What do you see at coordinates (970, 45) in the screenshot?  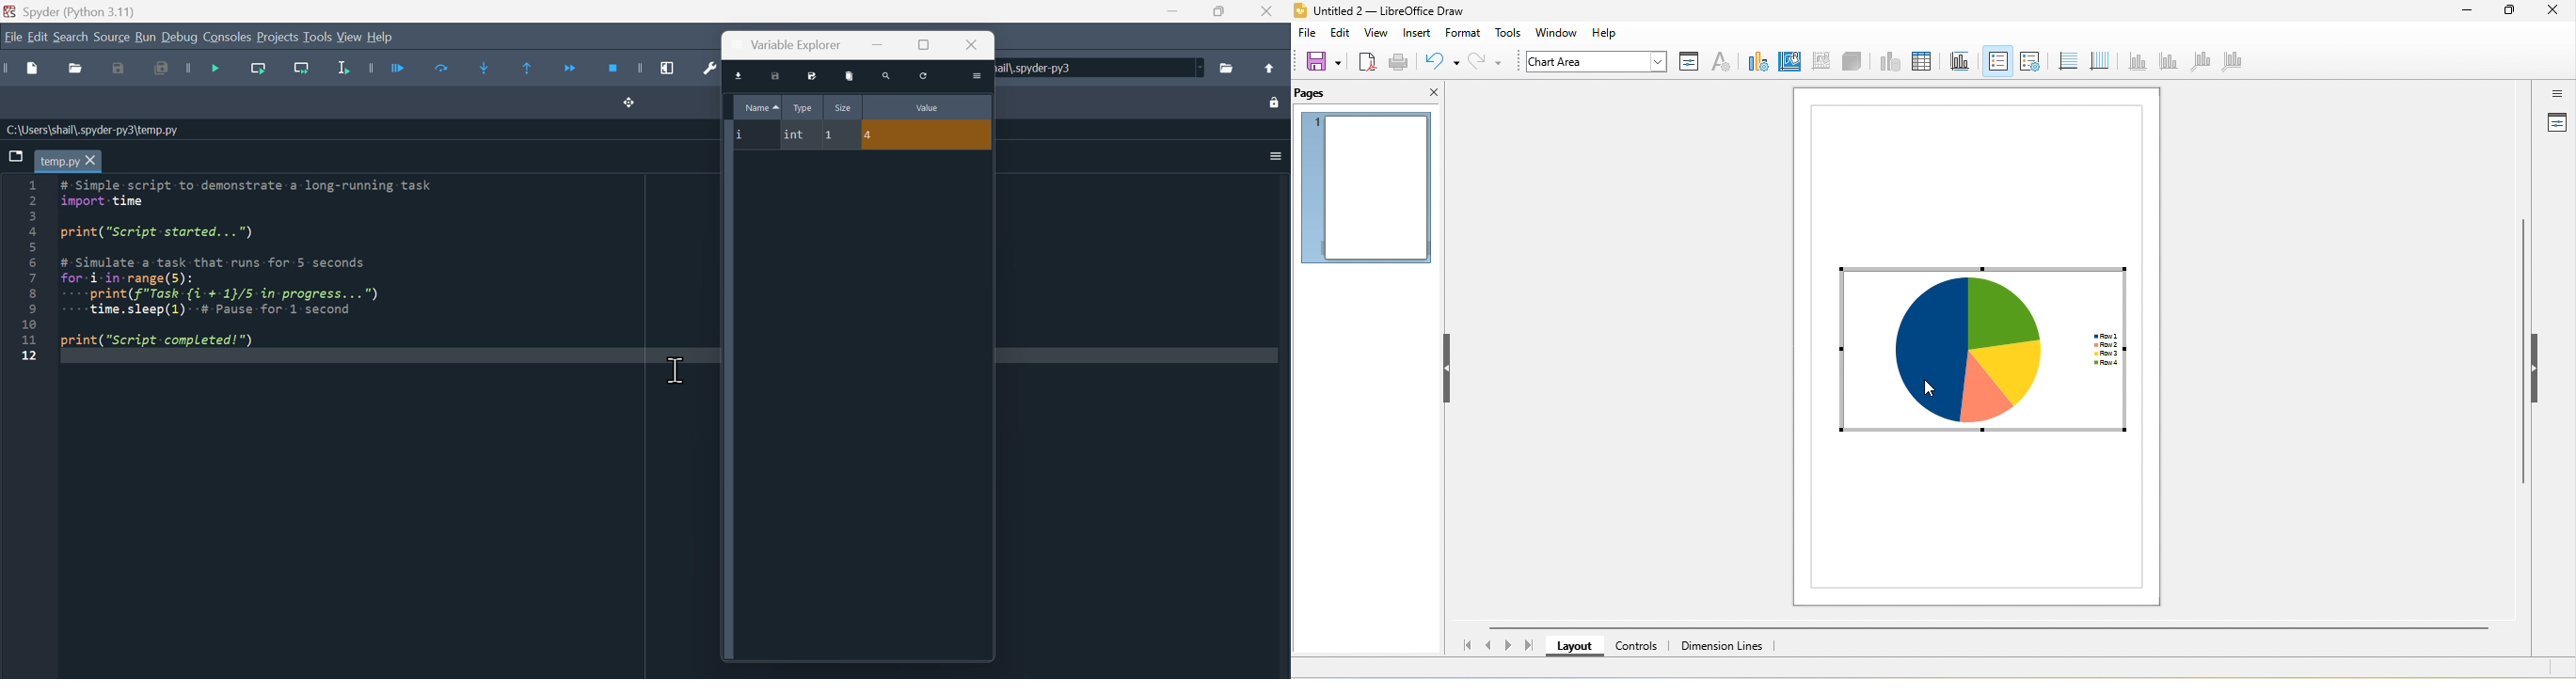 I see `close` at bounding box center [970, 45].